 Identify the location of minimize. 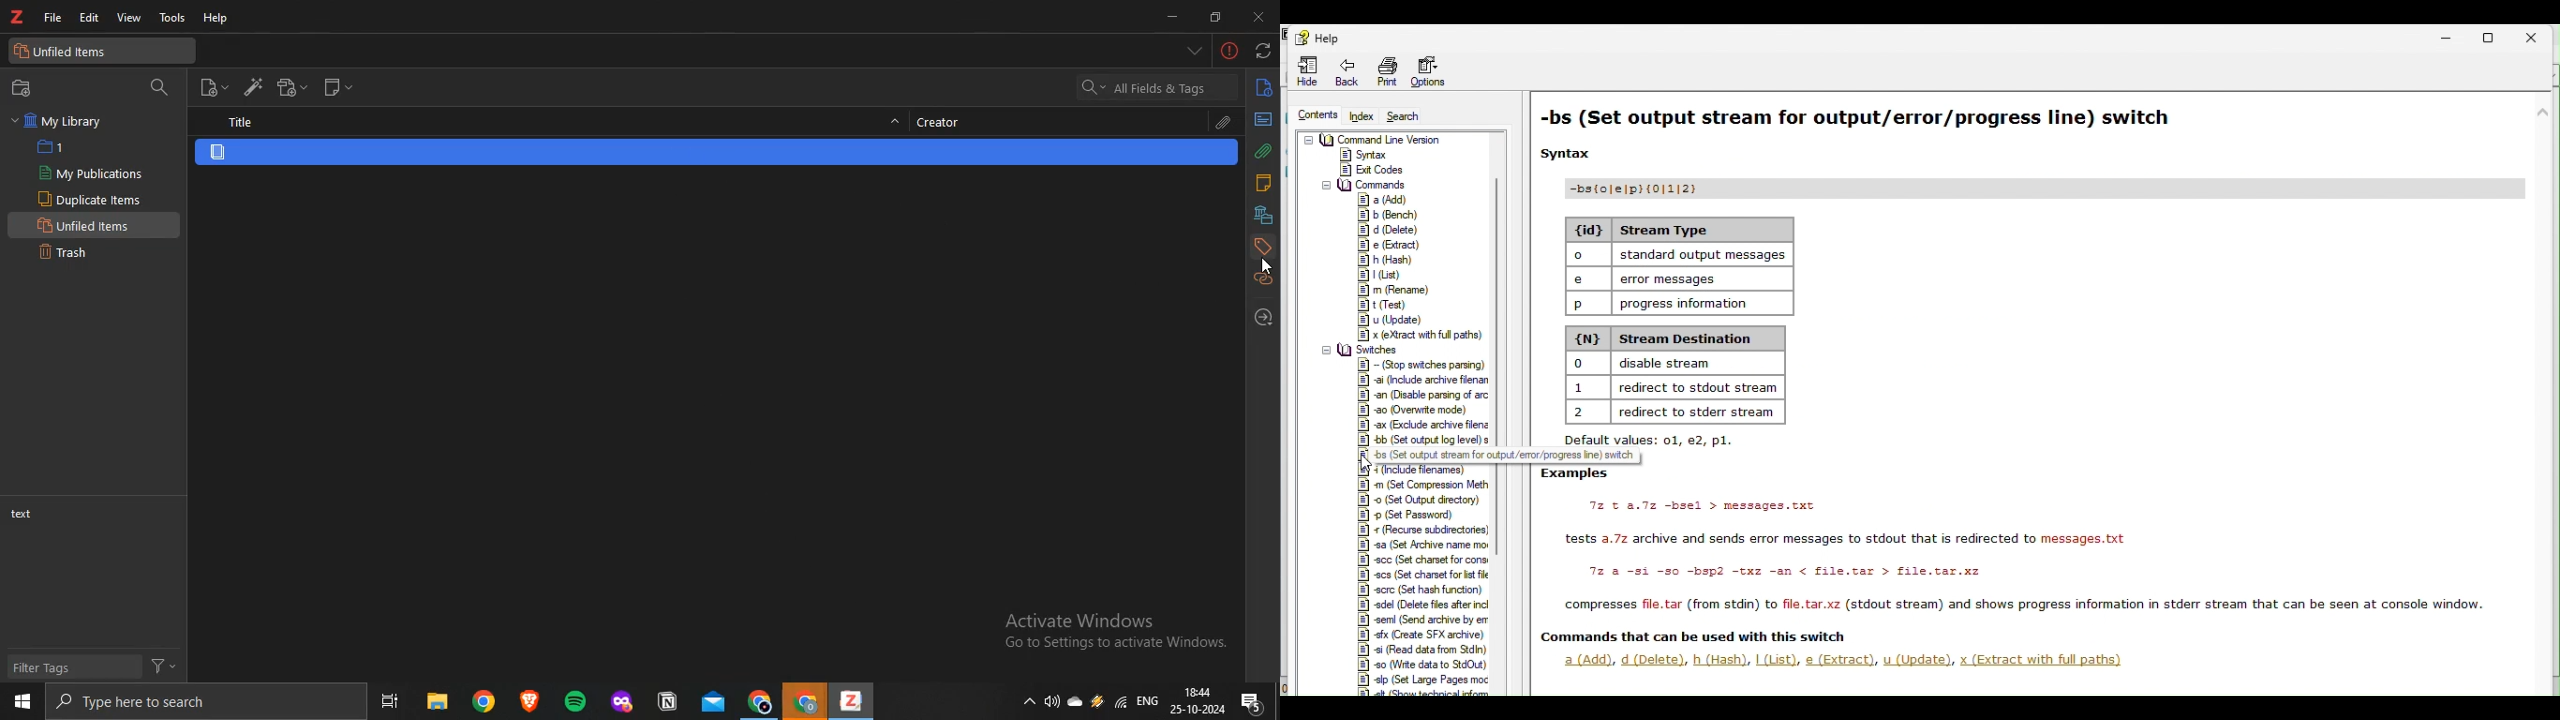
(1172, 17).